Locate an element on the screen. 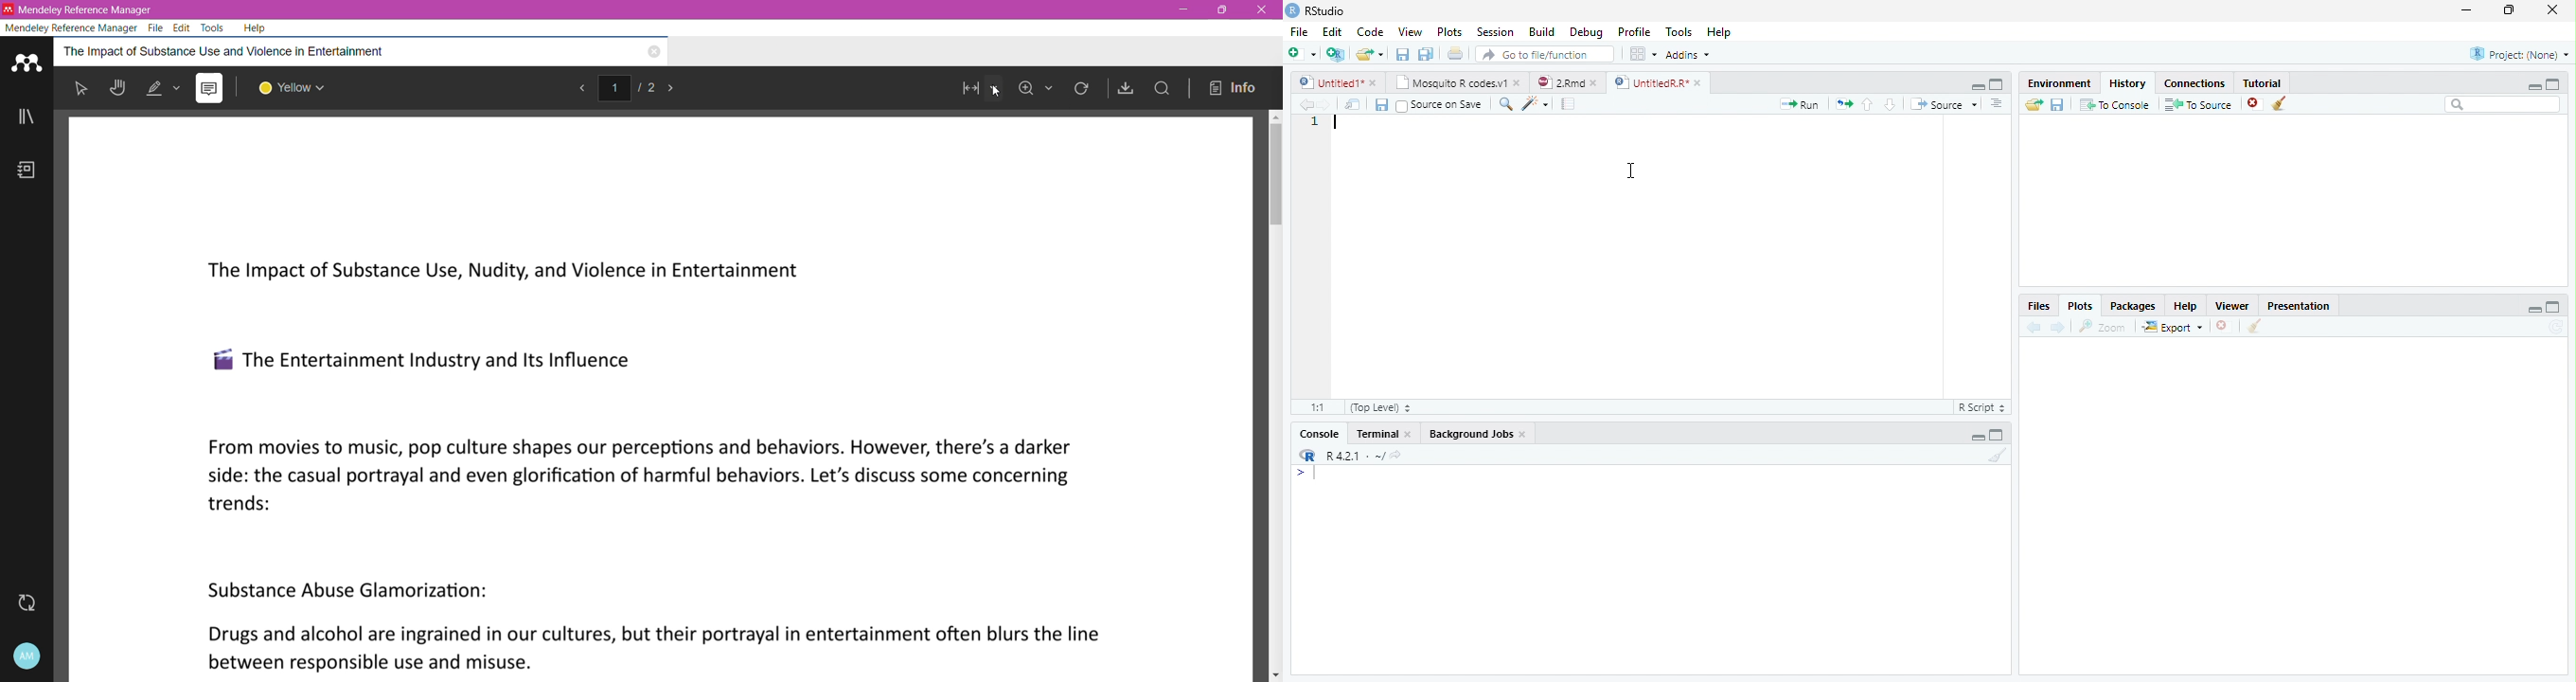  close is located at coordinates (1375, 82).